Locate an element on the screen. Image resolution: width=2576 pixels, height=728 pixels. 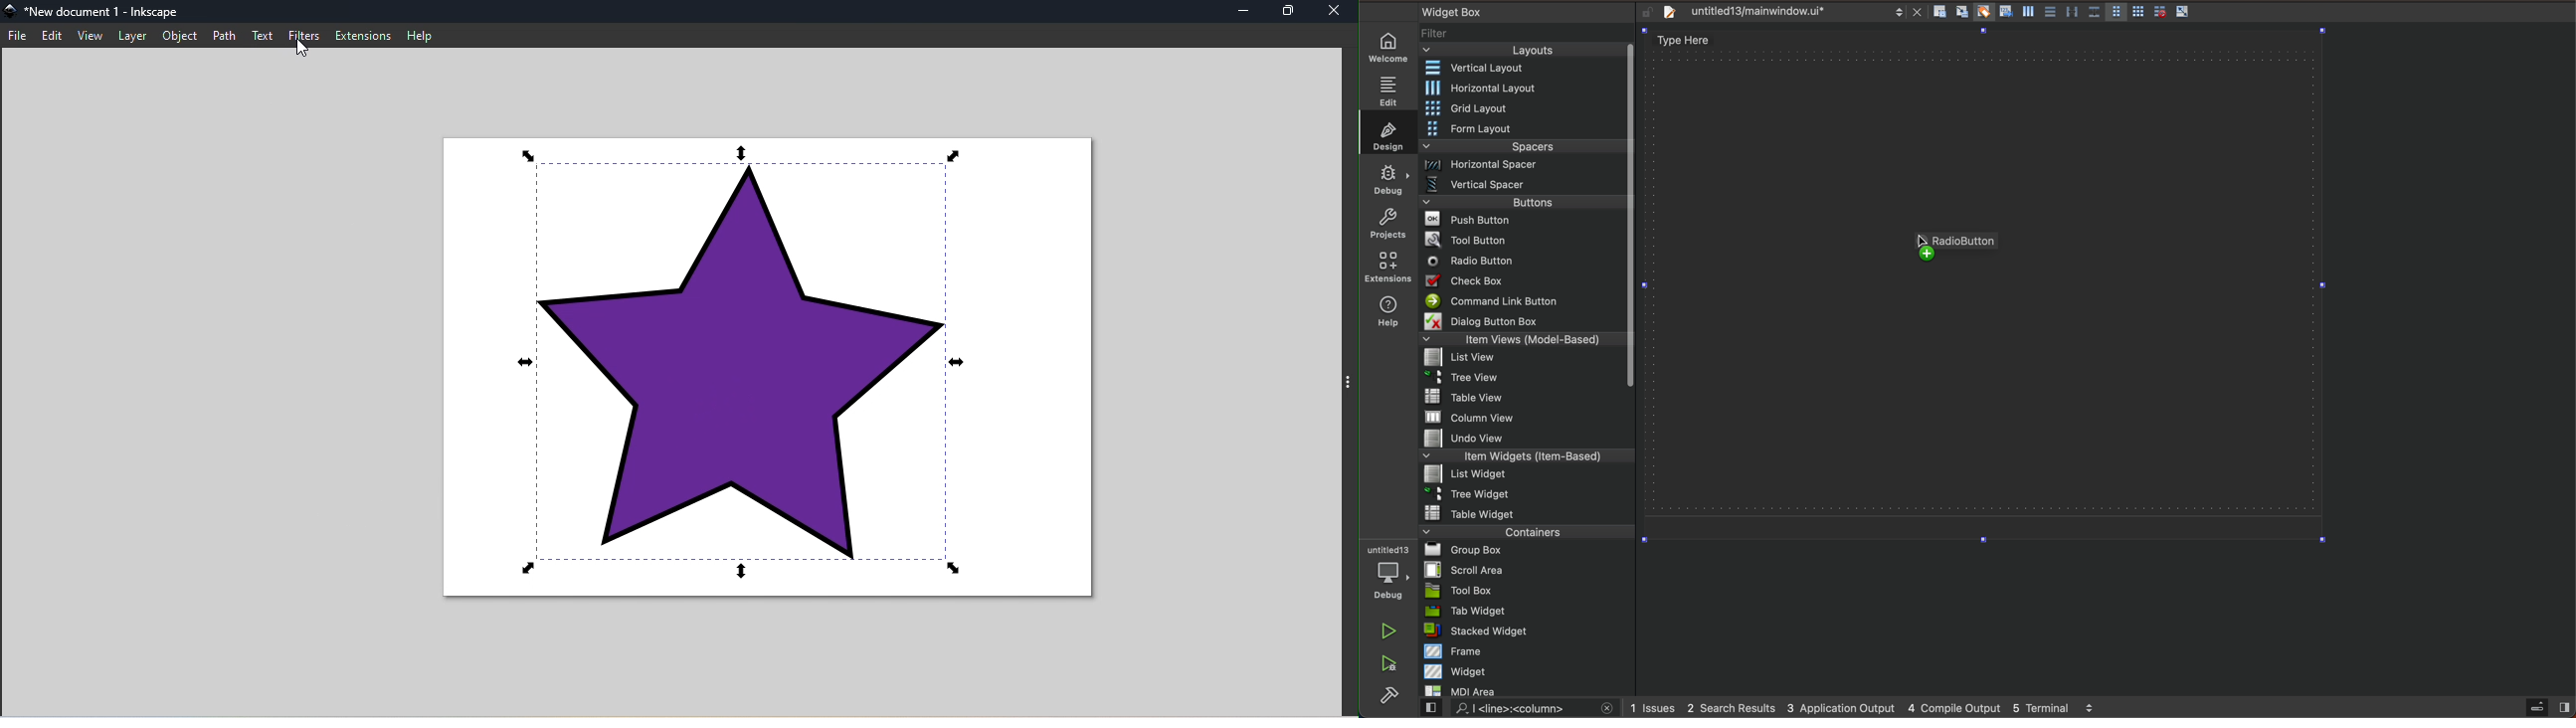
table widget is located at coordinates (1528, 512).